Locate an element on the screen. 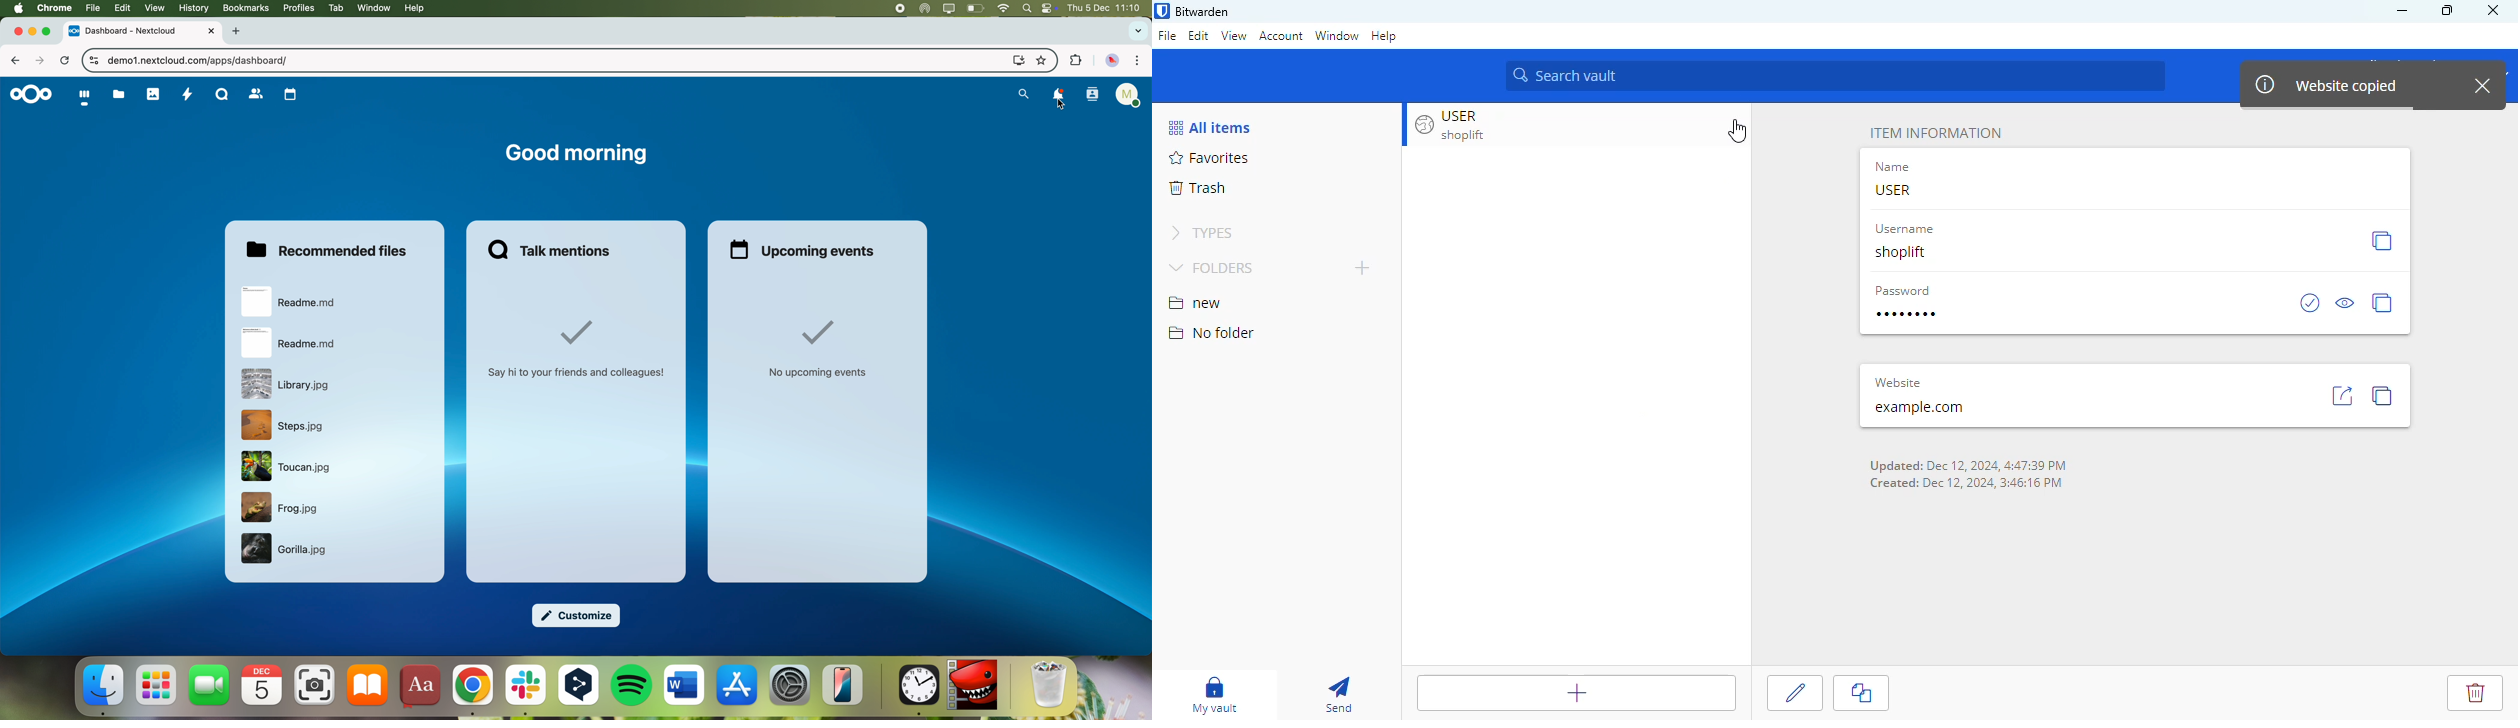  favorites is located at coordinates (1041, 59).